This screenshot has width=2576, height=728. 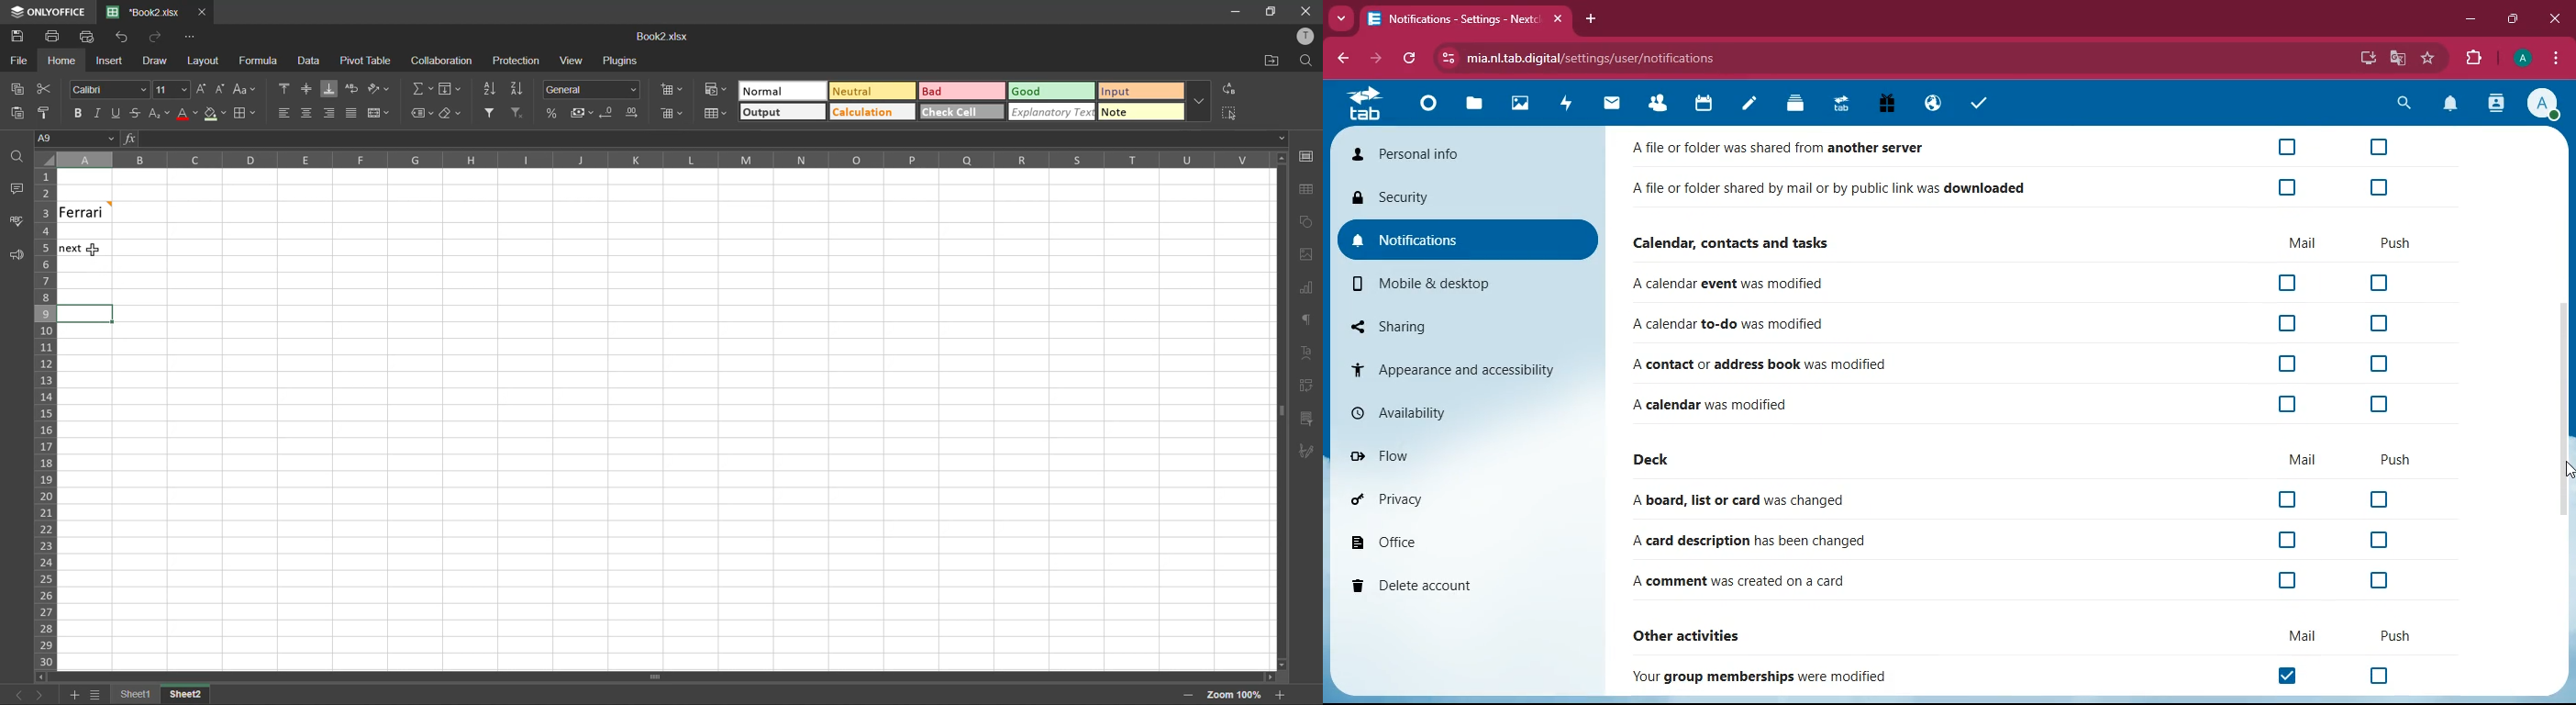 What do you see at coordinates (1306, 288) in the screenshot?
I see `charts` at bounding box center [1306, 288].